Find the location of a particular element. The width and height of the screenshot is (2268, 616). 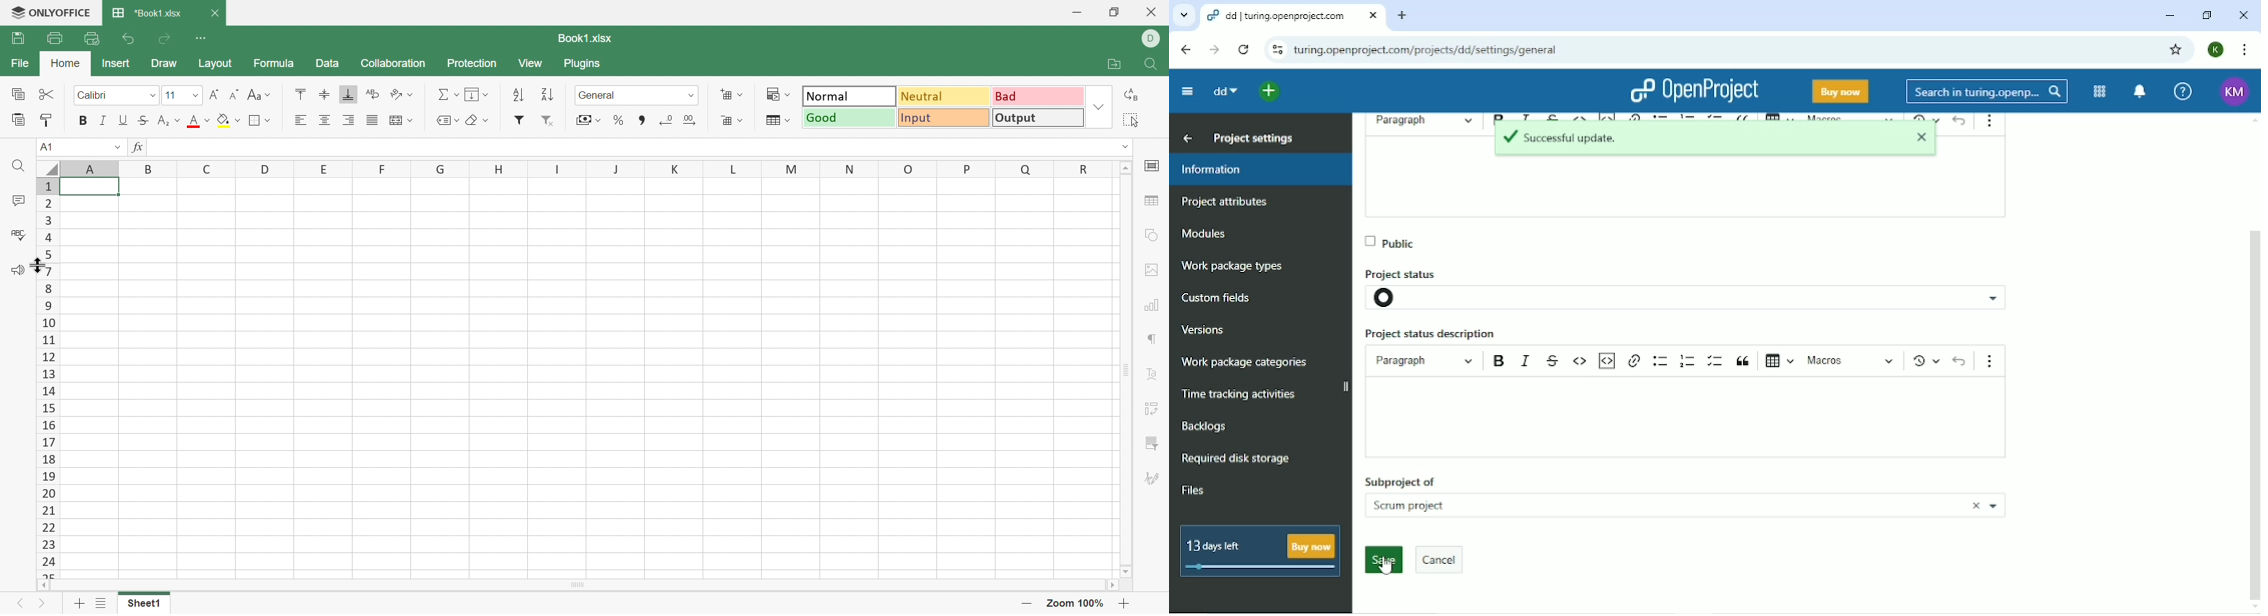

Cut is located at coordinates (49, 96).